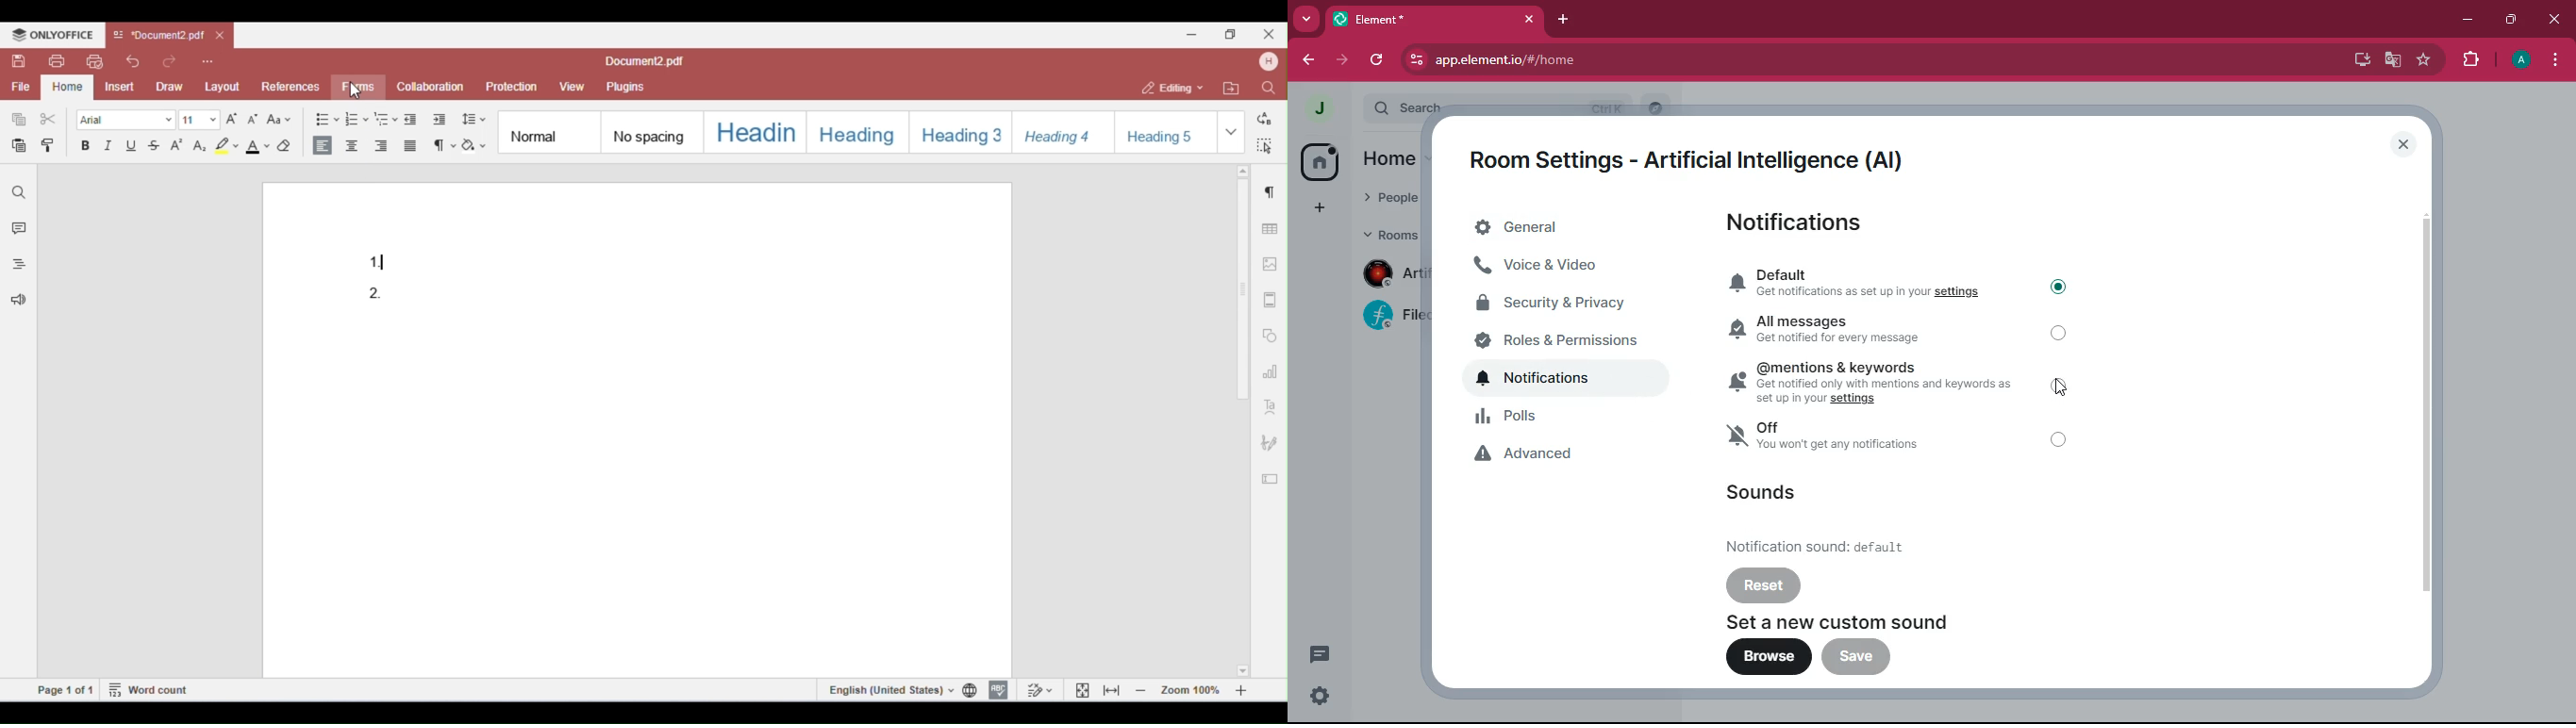 The height and width of the screenshot is (728, 2576). Describe the element at coordinates (1765, 584) in the screenshot. I see `reset` at that location.